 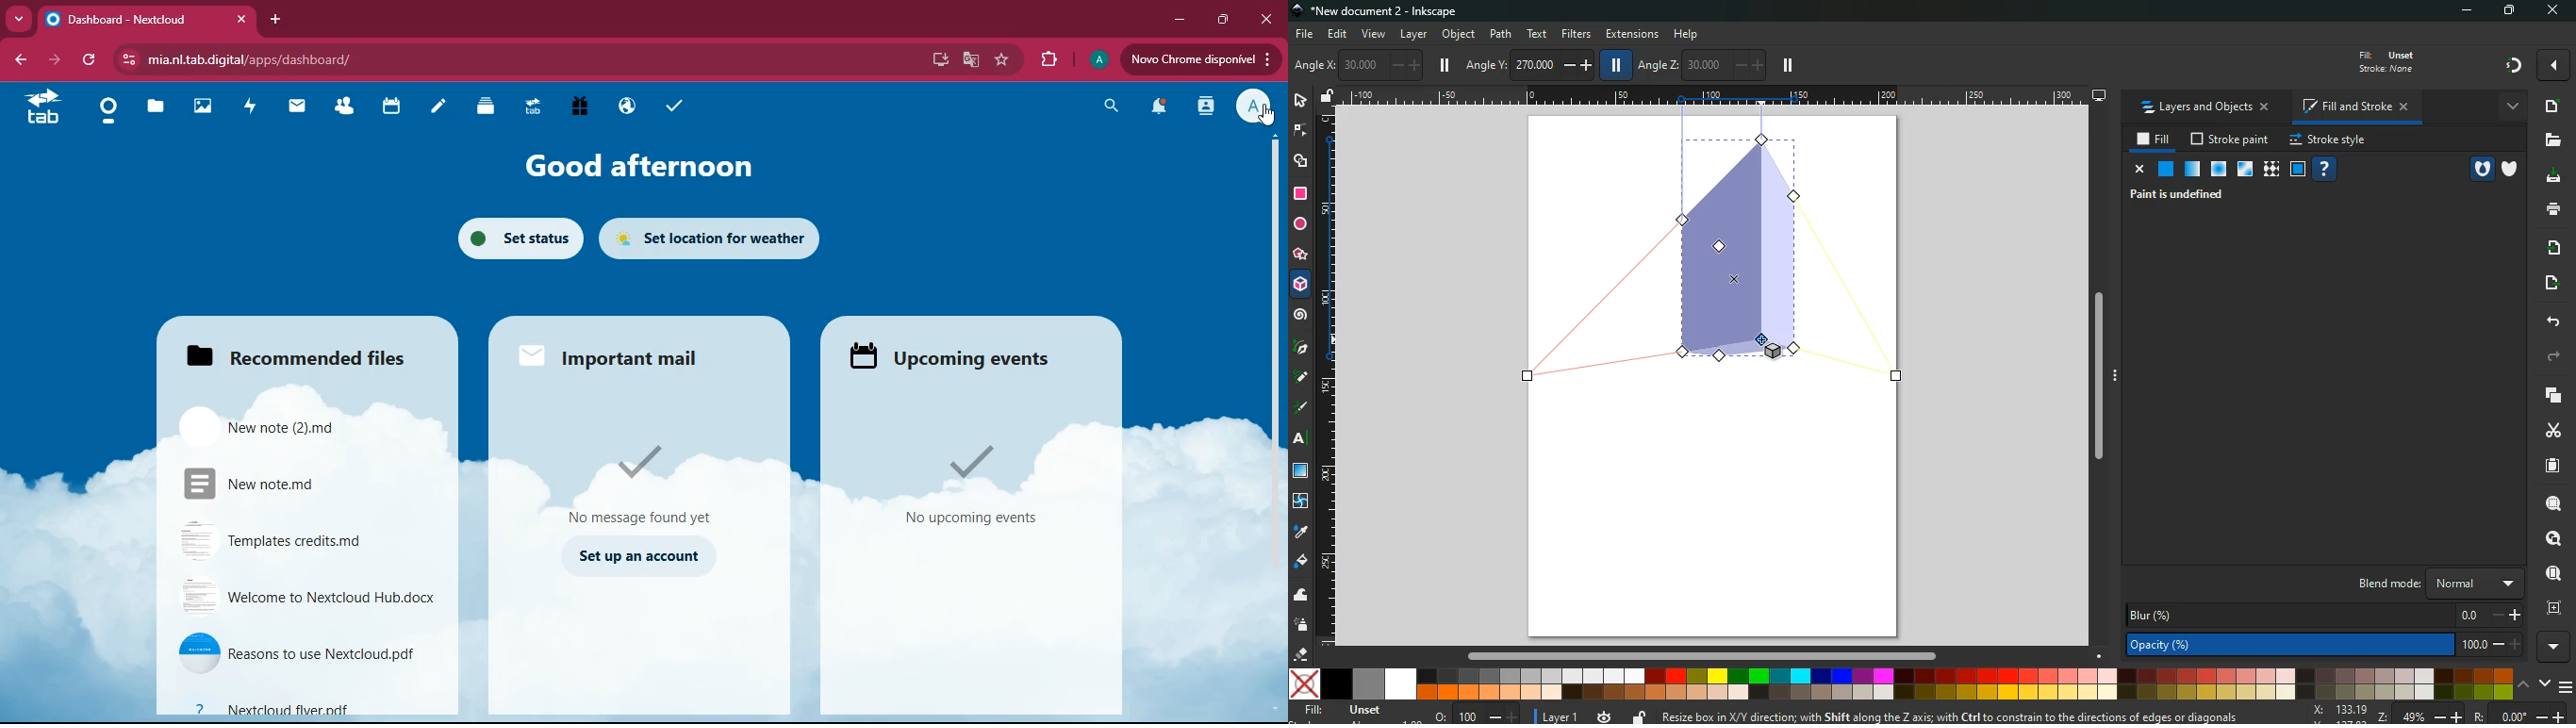 What do you see at coordinates (102, 111) in the screenshot?
I see `home` at bounding box center [102, 111].